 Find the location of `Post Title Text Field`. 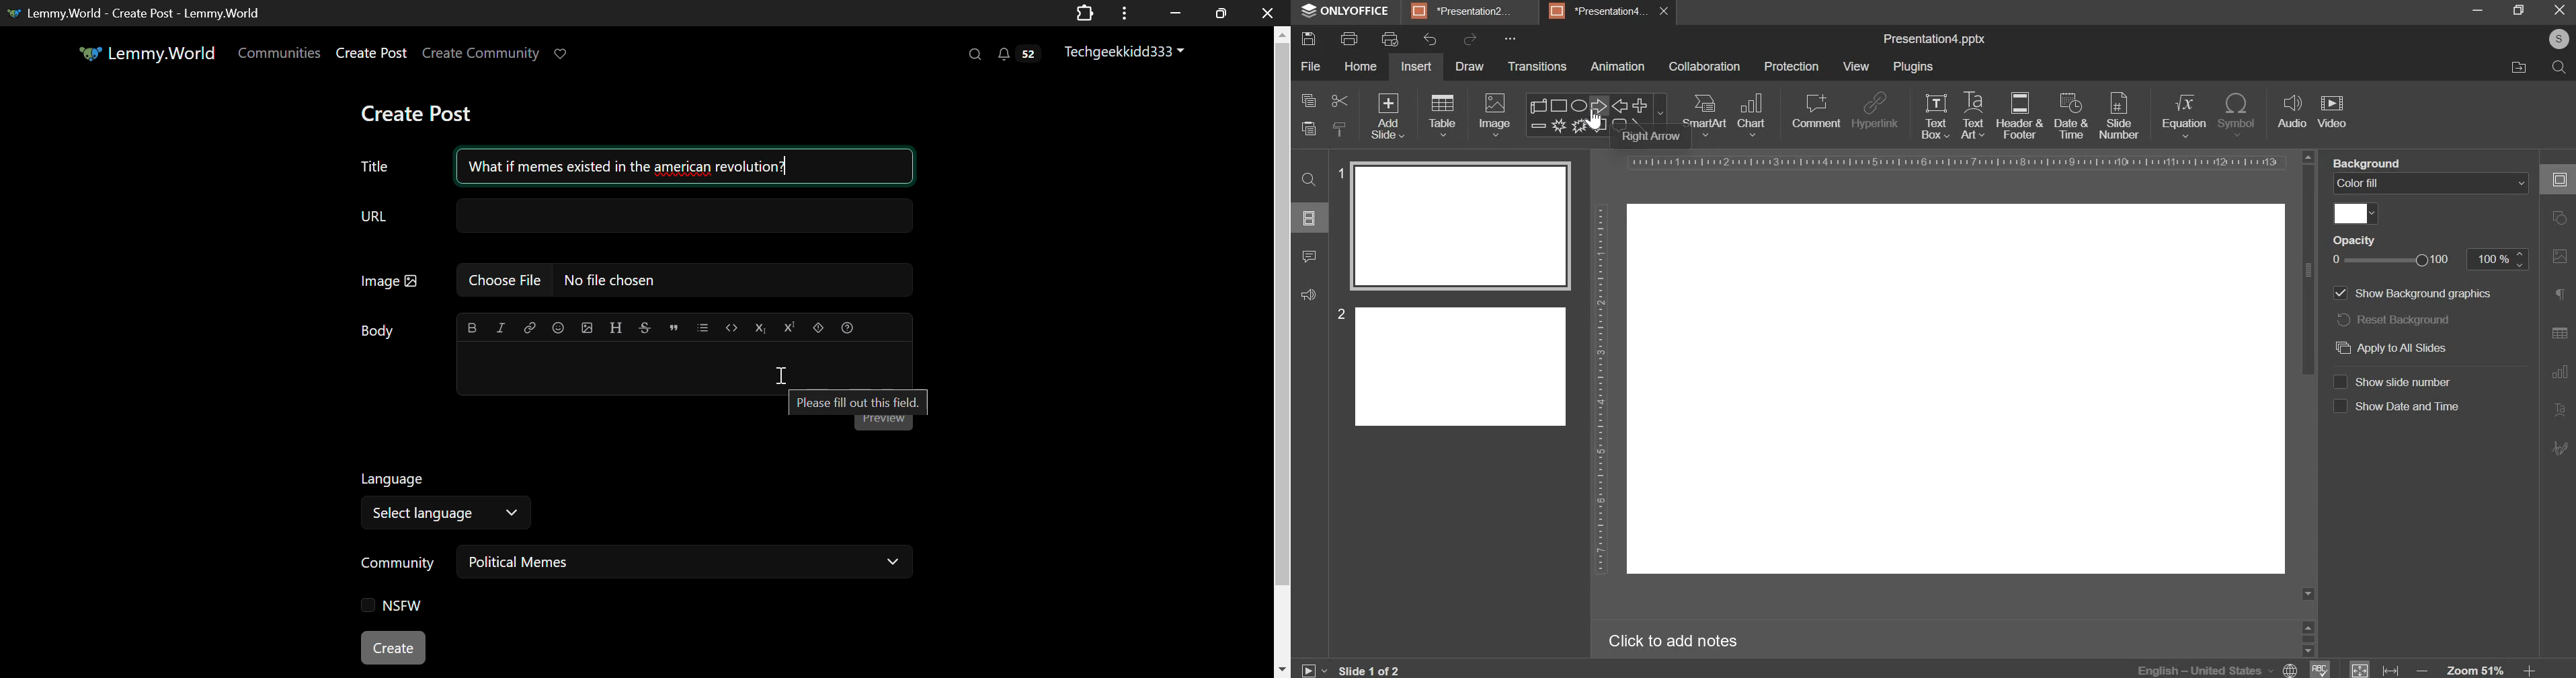

Post Title Text Field is located at coordinates (376, 165).